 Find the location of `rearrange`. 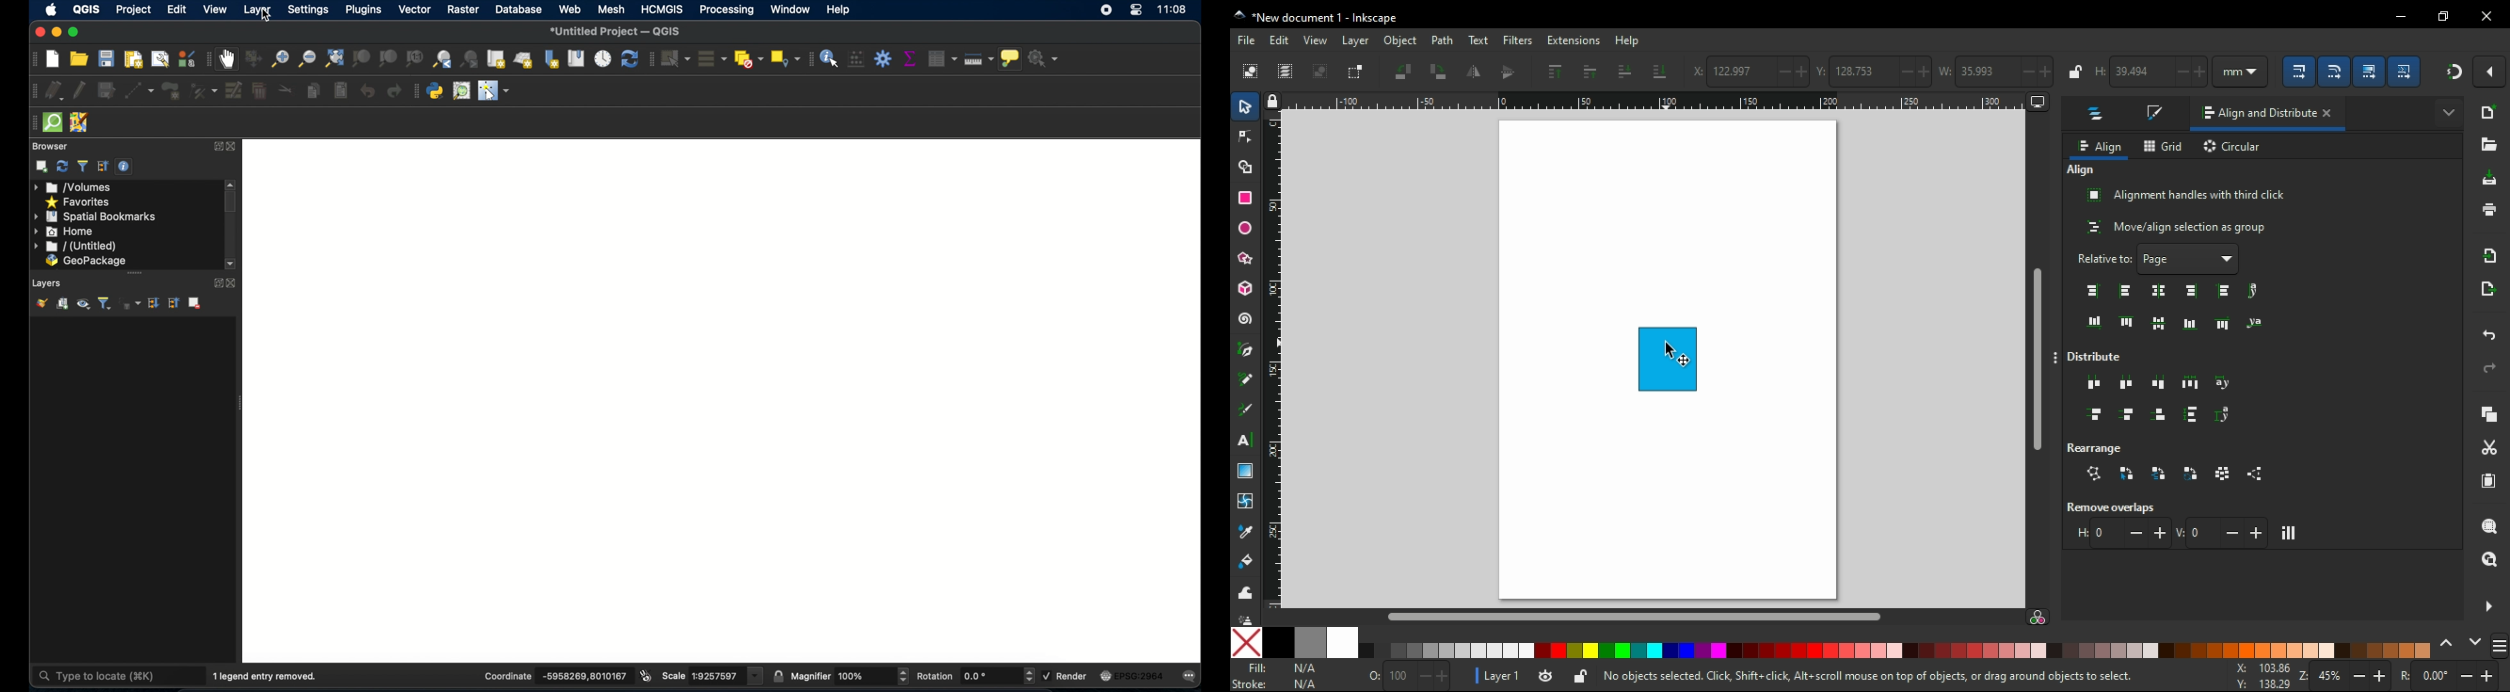

rearrange is located at coordinates (2097, 448).